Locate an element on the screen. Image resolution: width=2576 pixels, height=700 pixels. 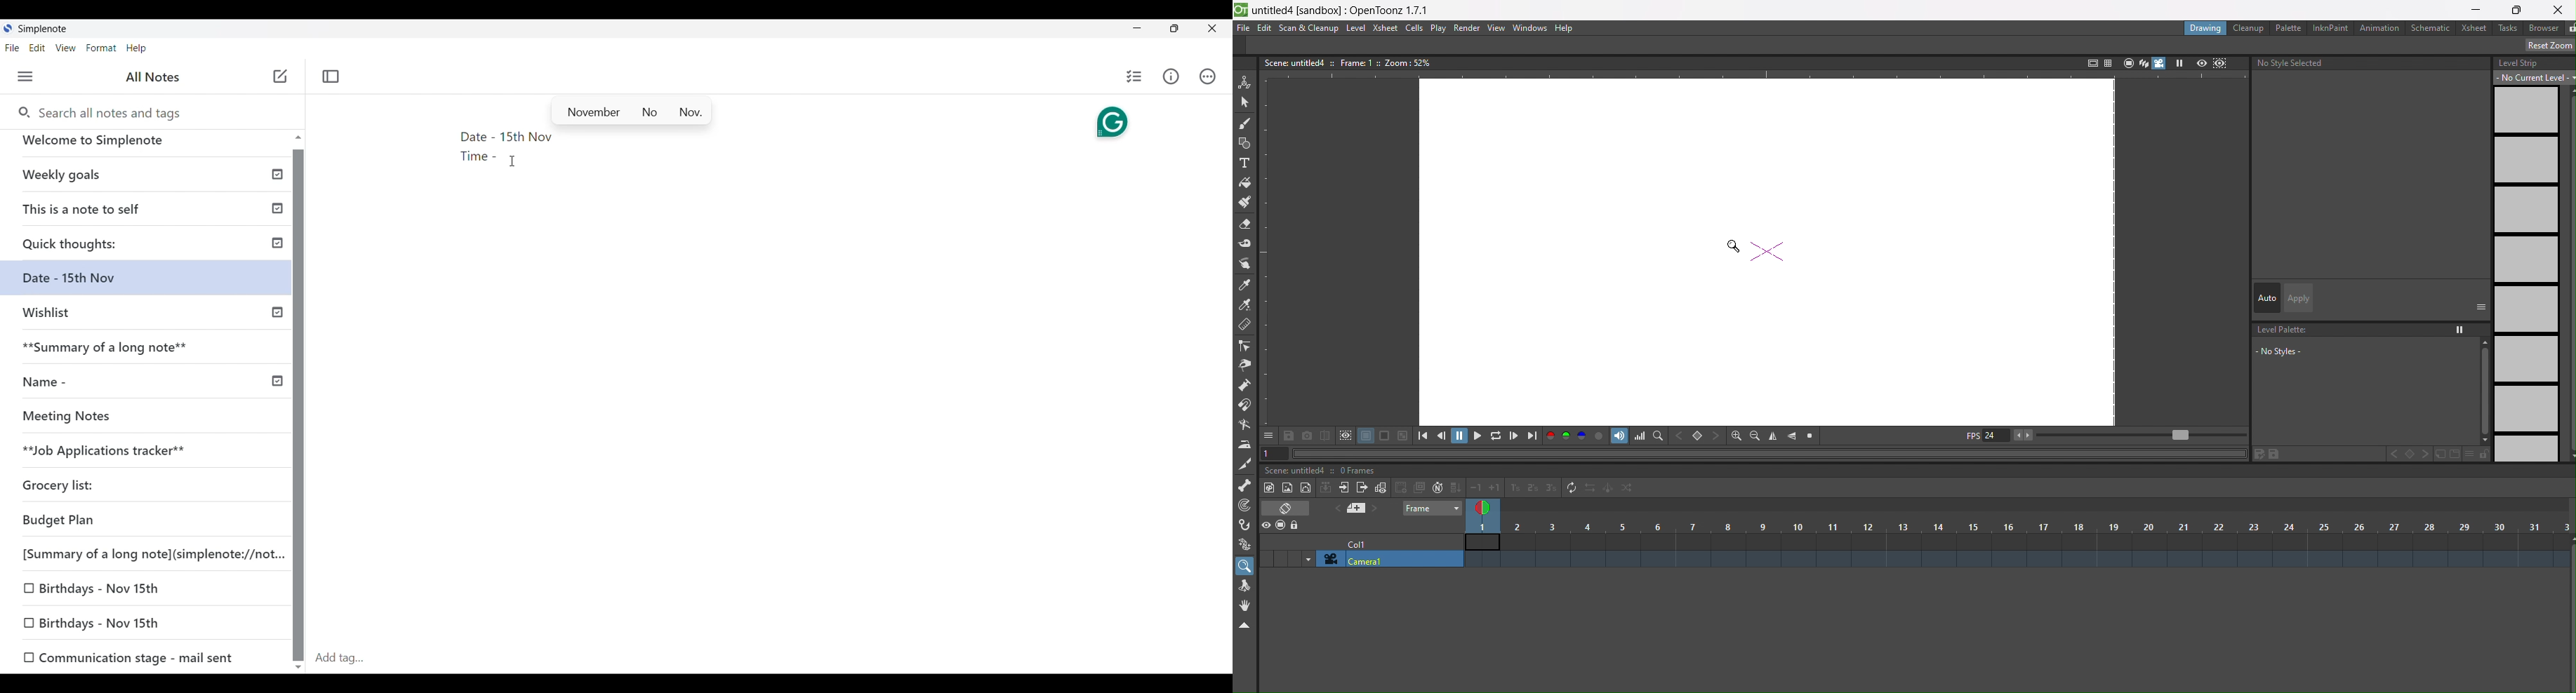
raster toonz level is located at coordinates (1268, 487).